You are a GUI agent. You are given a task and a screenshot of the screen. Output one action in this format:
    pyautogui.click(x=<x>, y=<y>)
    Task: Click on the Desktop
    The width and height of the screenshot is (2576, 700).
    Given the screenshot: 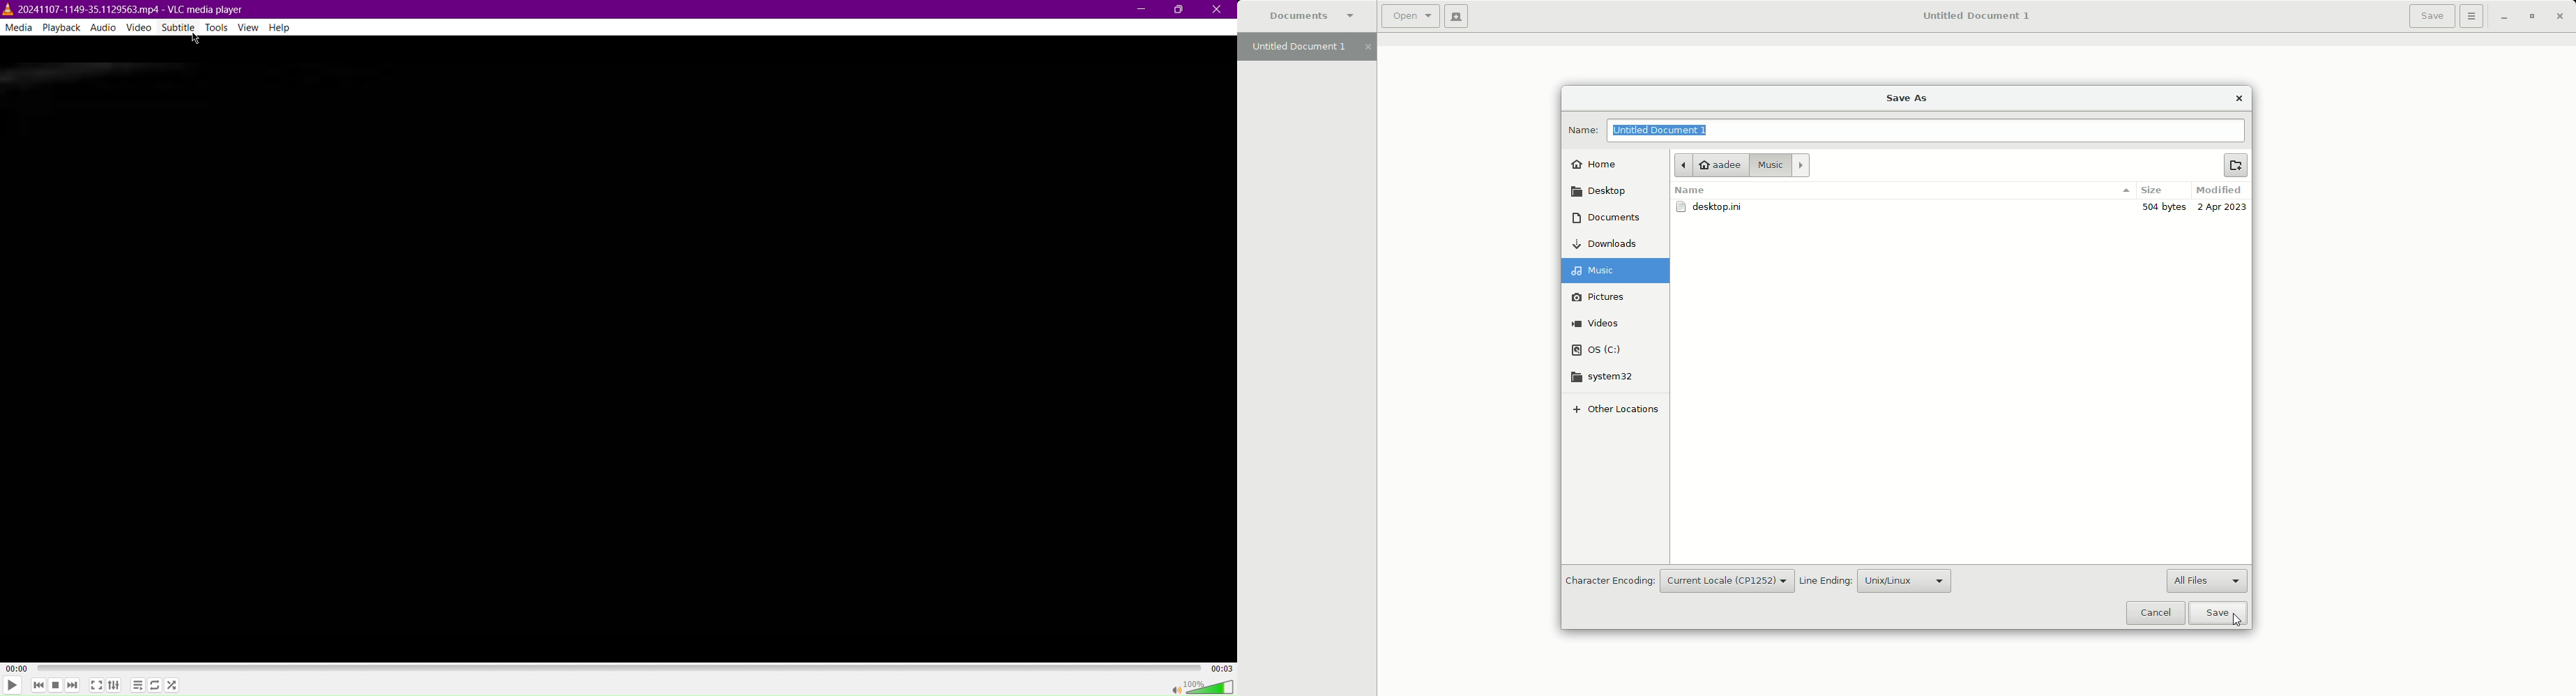 What is the action you would take?
    pyautogui.click(x=1602, y=192)
    